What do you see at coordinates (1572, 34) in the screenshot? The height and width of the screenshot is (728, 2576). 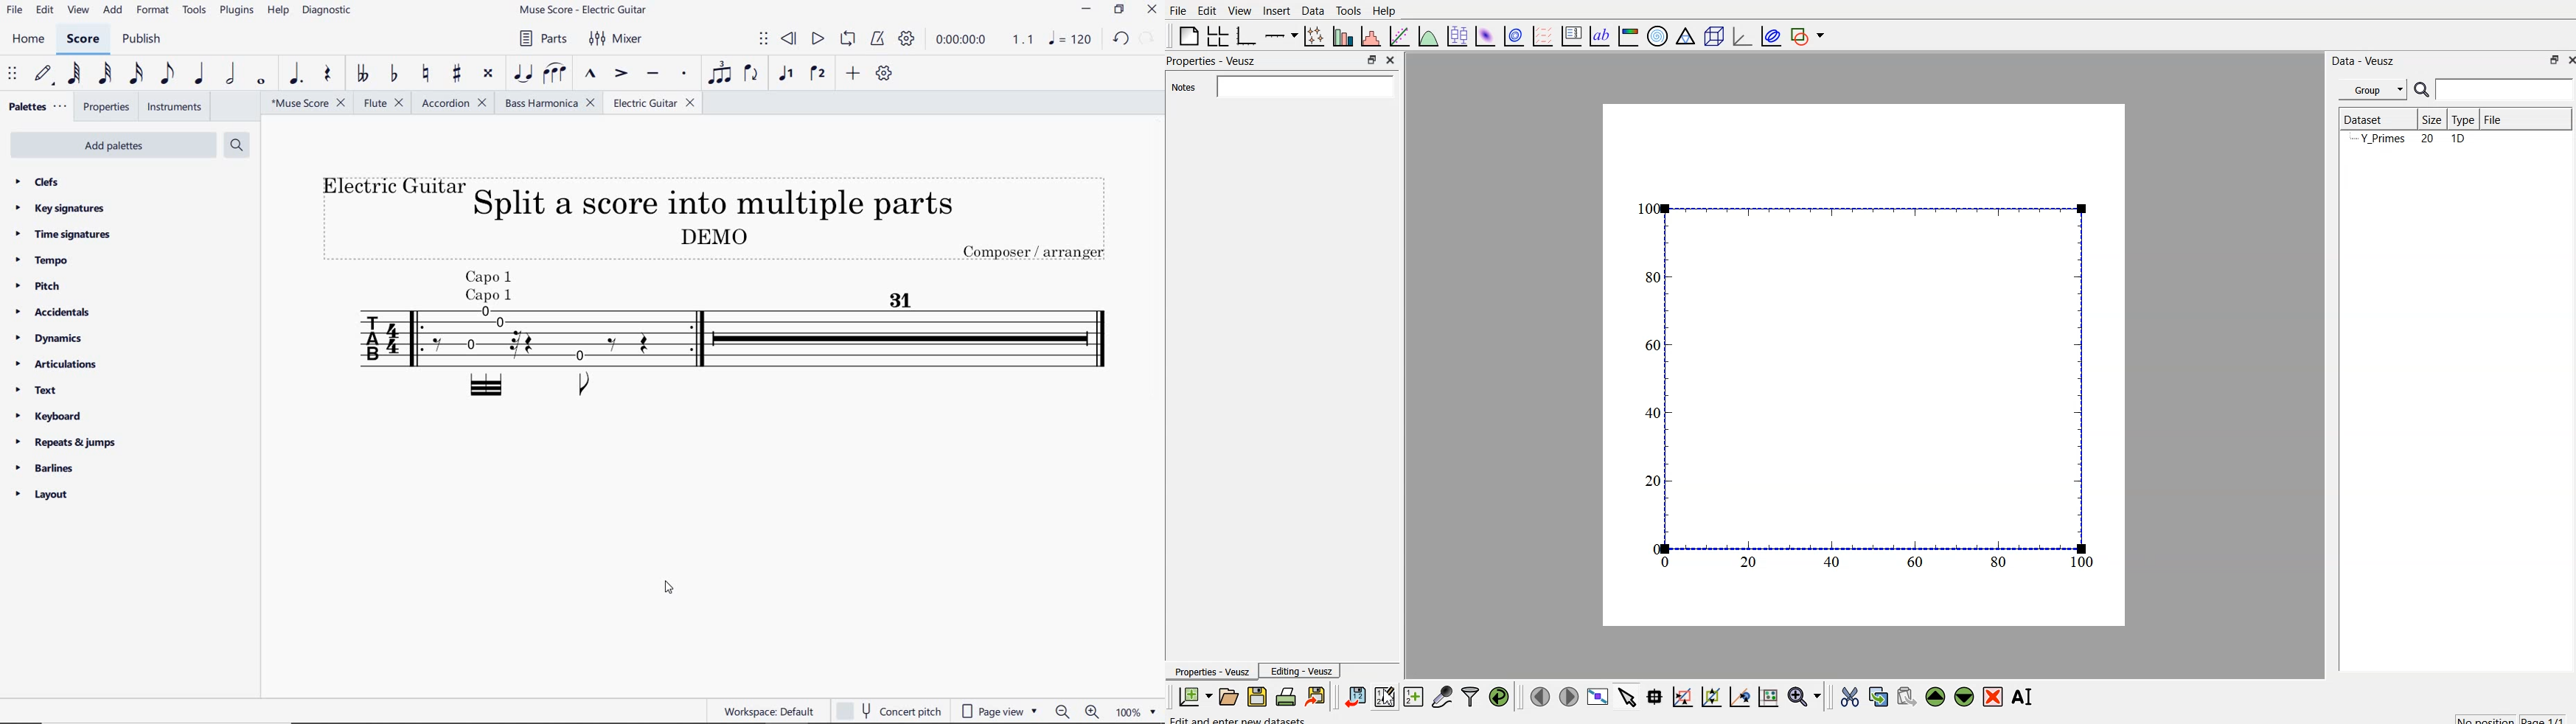 I see `plot key` at bounding box center [1572, 34].